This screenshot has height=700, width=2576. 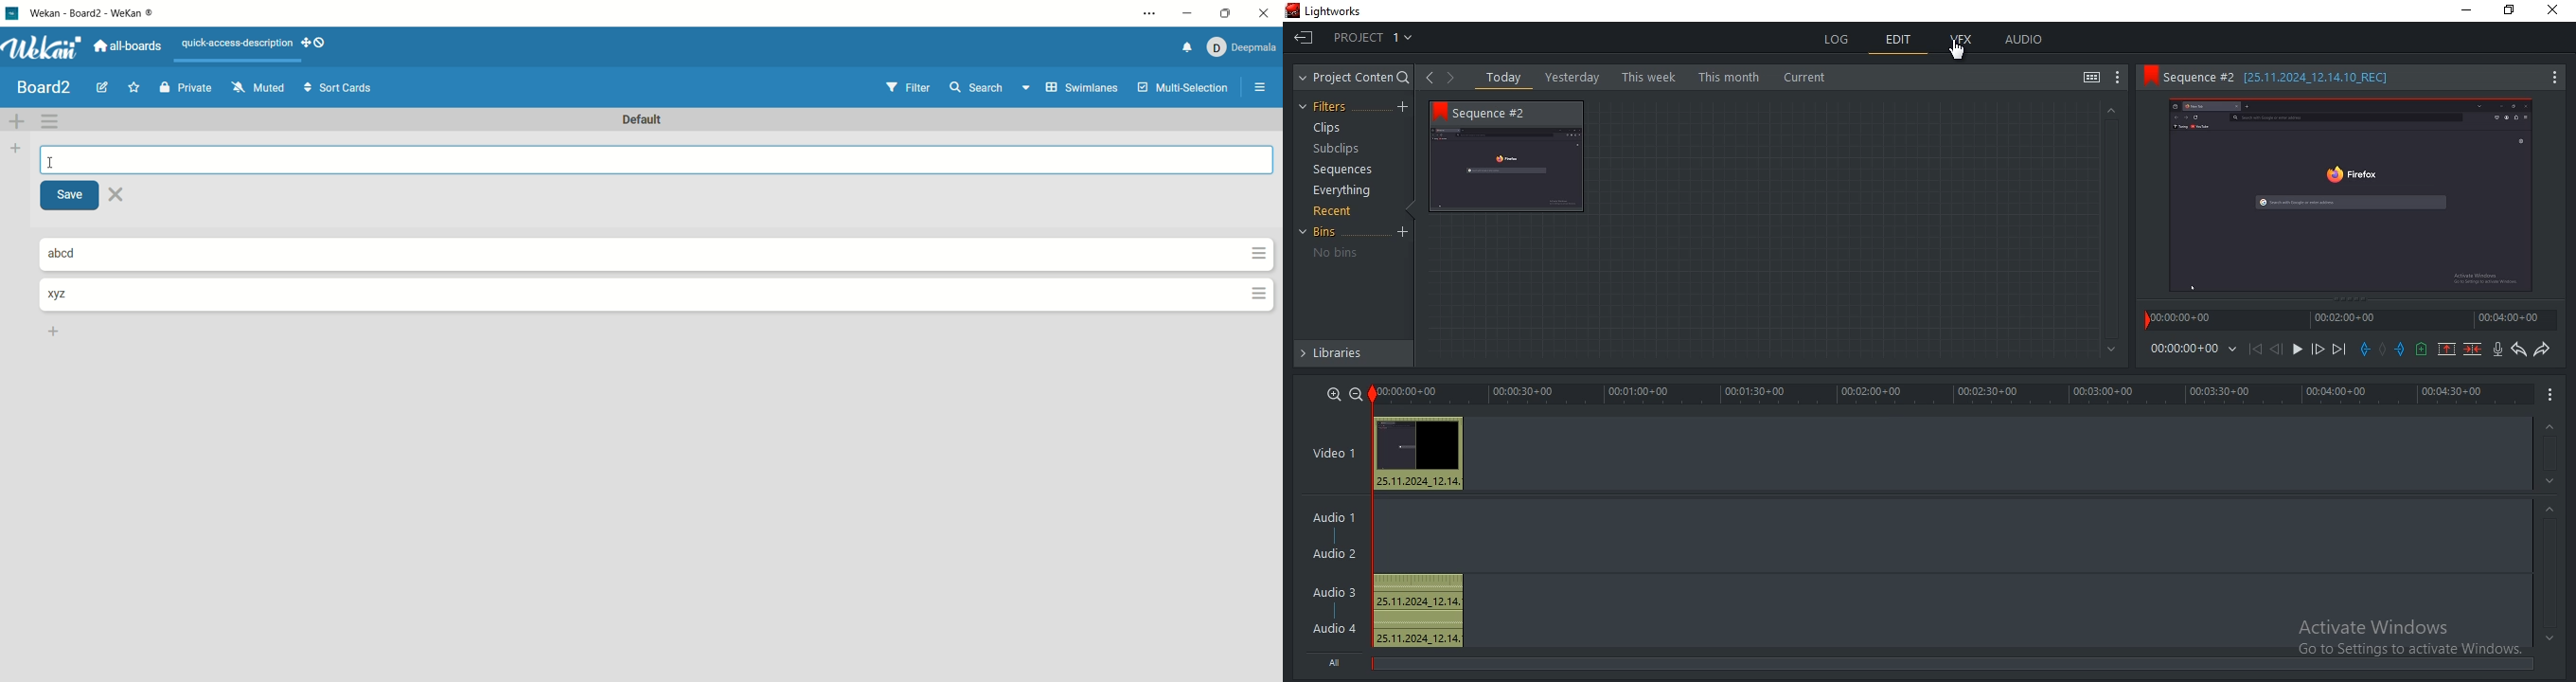 I want to click on Video clip thumbnail, so click(x=1421, y=444).